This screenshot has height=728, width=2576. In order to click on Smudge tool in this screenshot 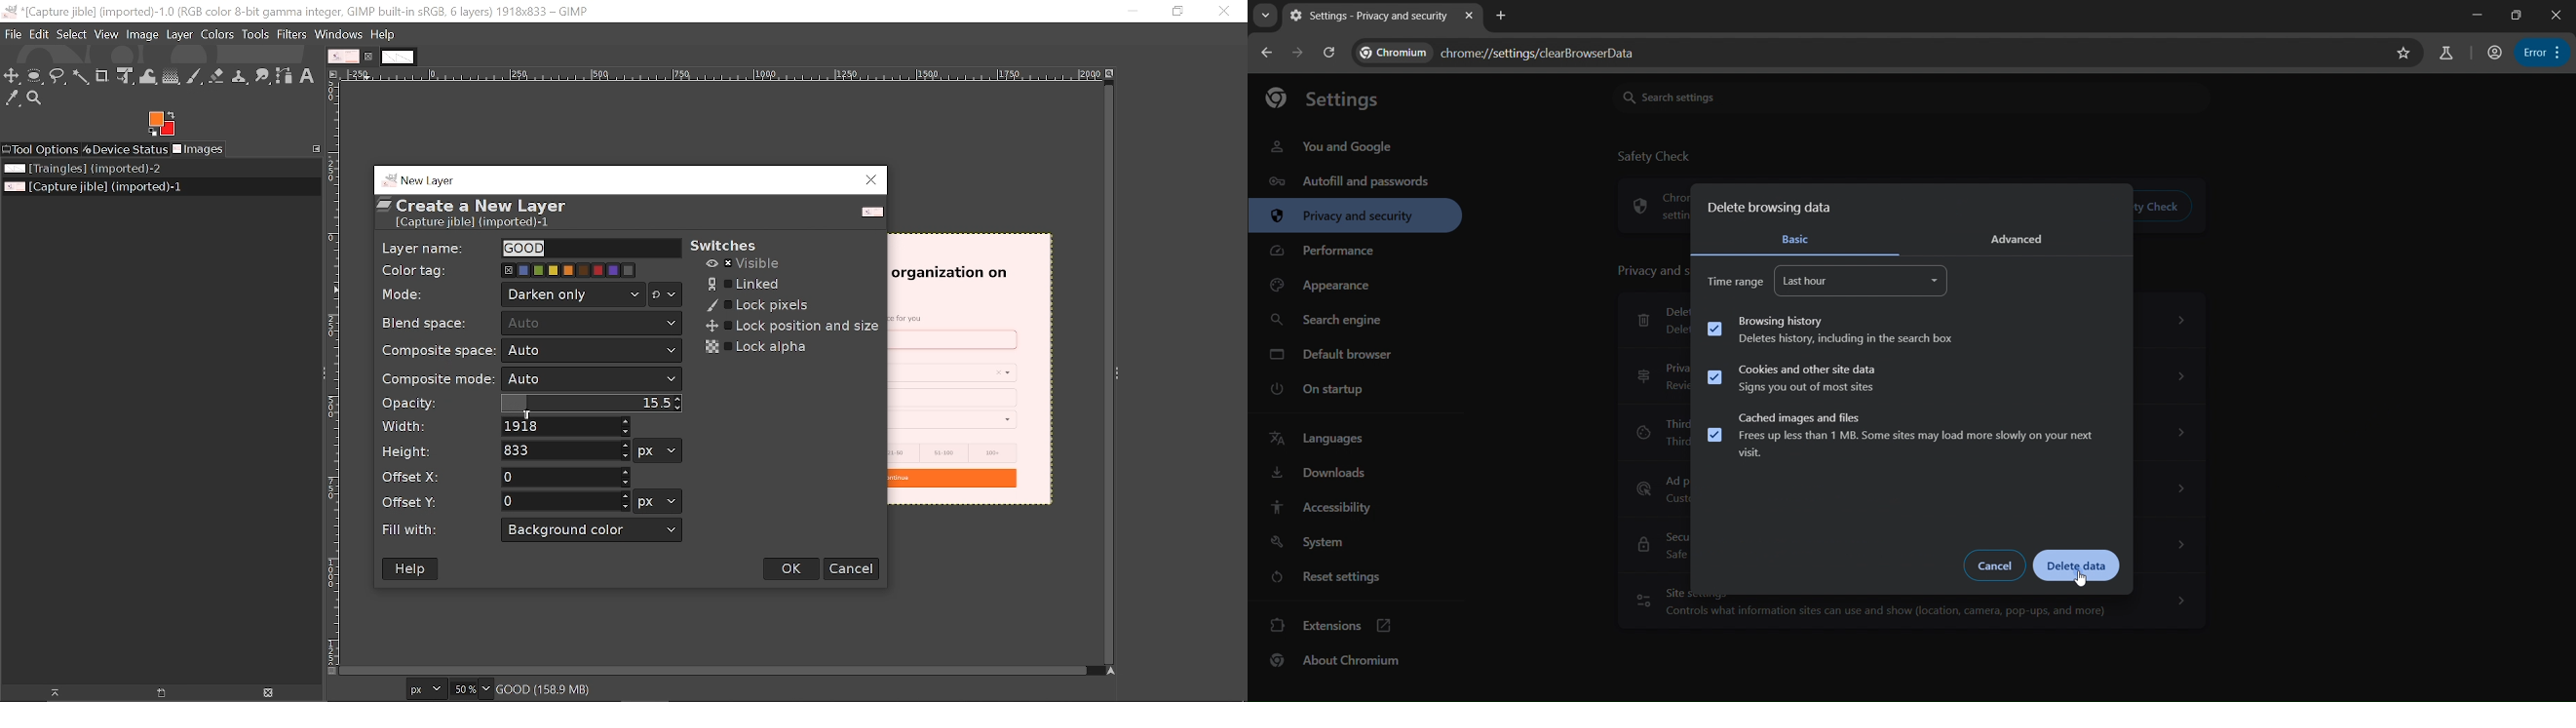, I will do `click(263, 76)`.